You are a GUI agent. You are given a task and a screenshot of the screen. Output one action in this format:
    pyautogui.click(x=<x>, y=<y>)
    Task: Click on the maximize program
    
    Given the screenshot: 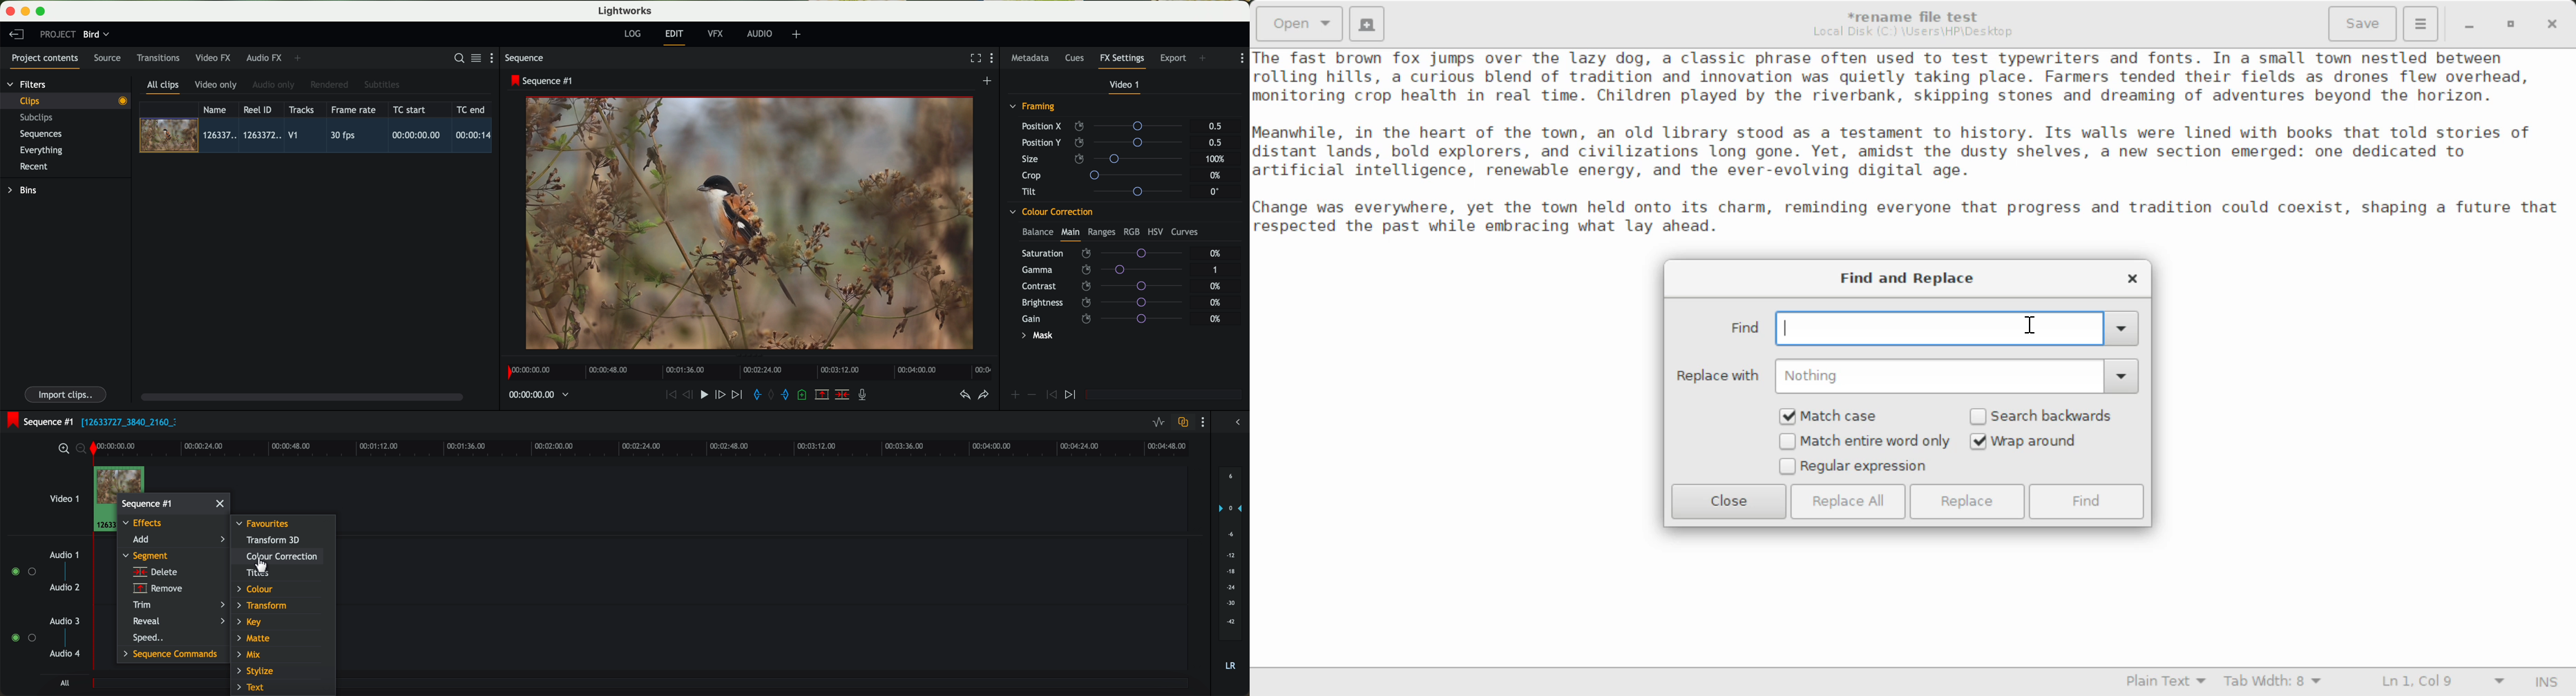 What is the action you would take?
    pyautogui.click(x=42, y=12)
    